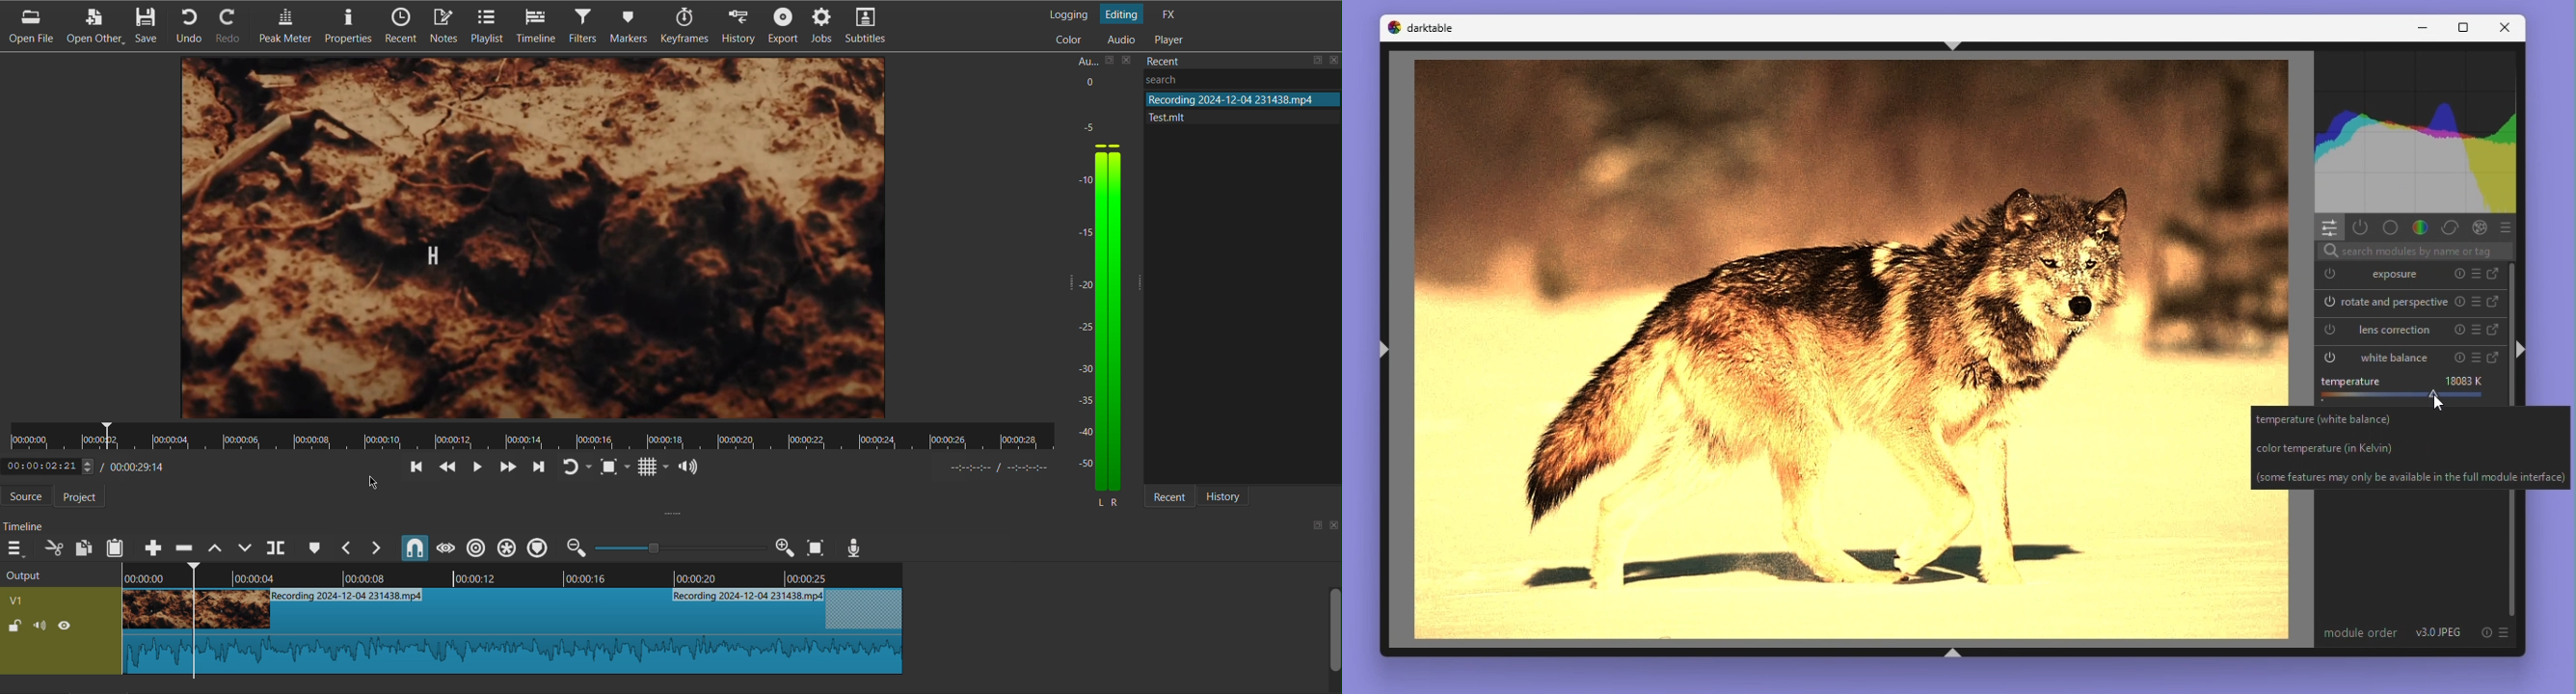 This screenshot has height=700, width=2576. Describe the element at coordinates (784, 28) in the screenshot. I see `Export` at that location.